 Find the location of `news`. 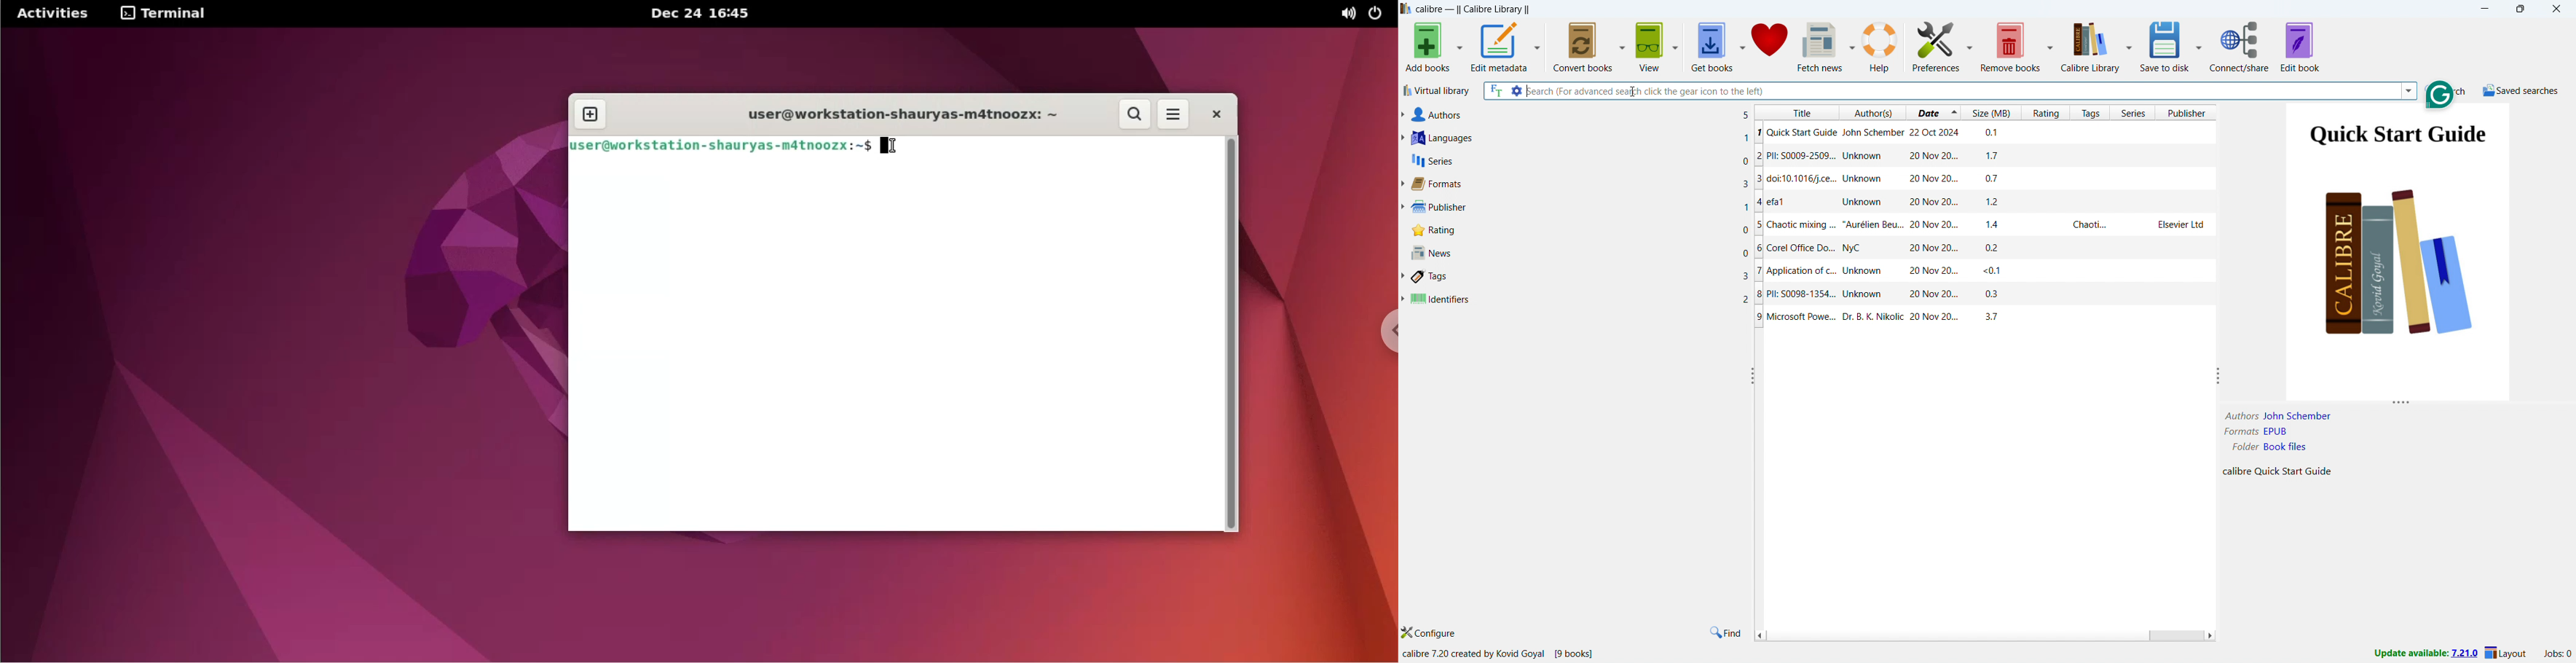

news is located at coordinates (1581, 253).